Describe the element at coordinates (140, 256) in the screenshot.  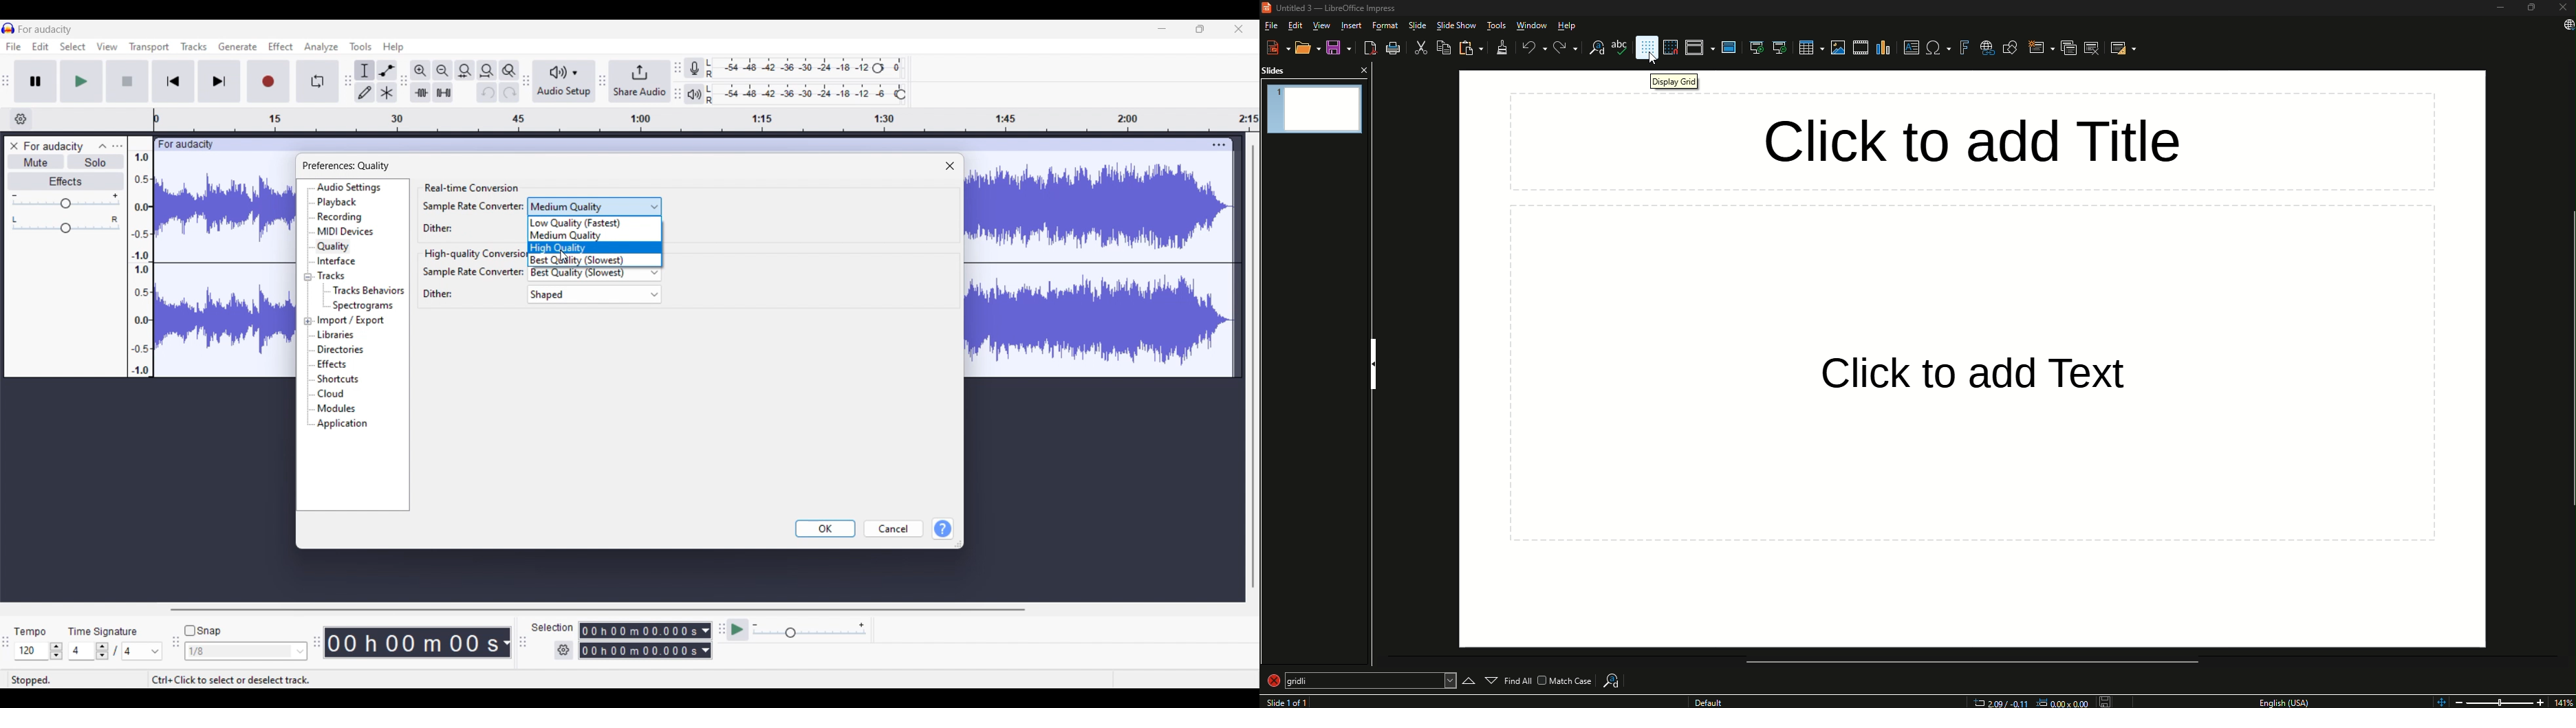
I see `Scale to measure intensity of waves in track` at that location.